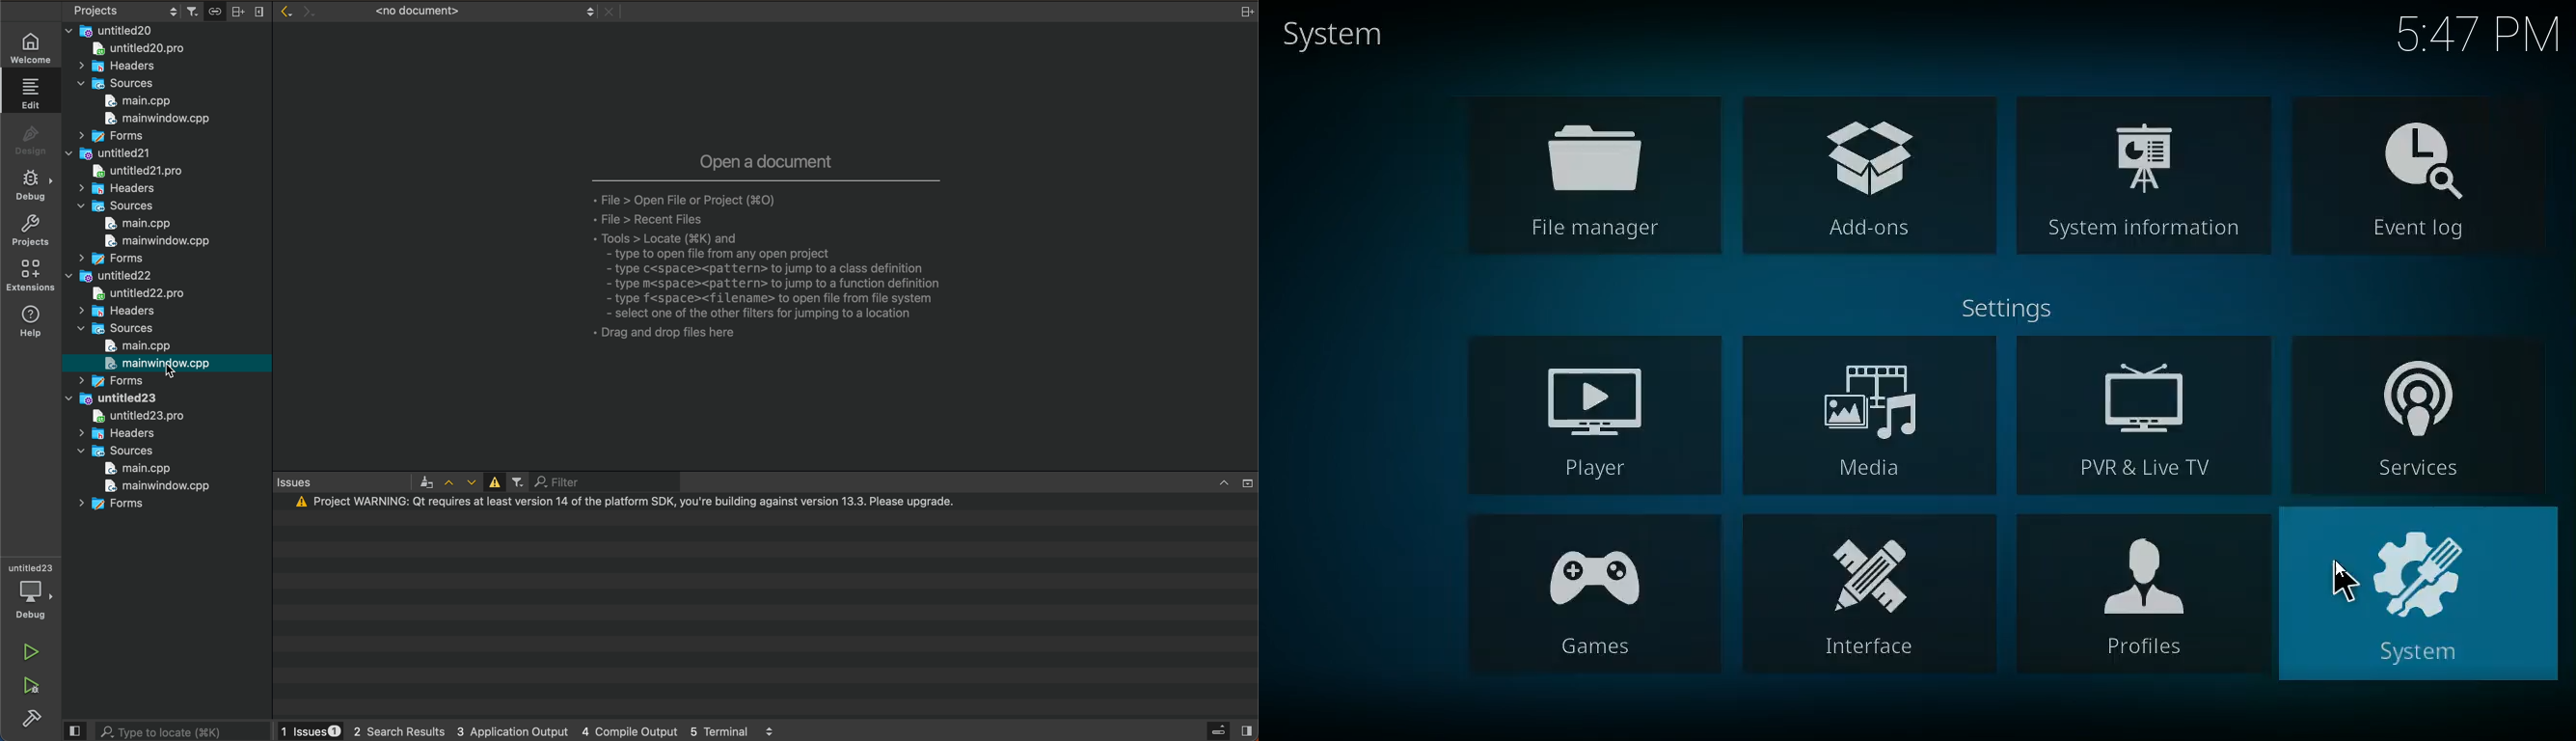  What do you see at coordinates (610, 13) in the screenshot?
I see `close tab` at bounding box center [610, 13].